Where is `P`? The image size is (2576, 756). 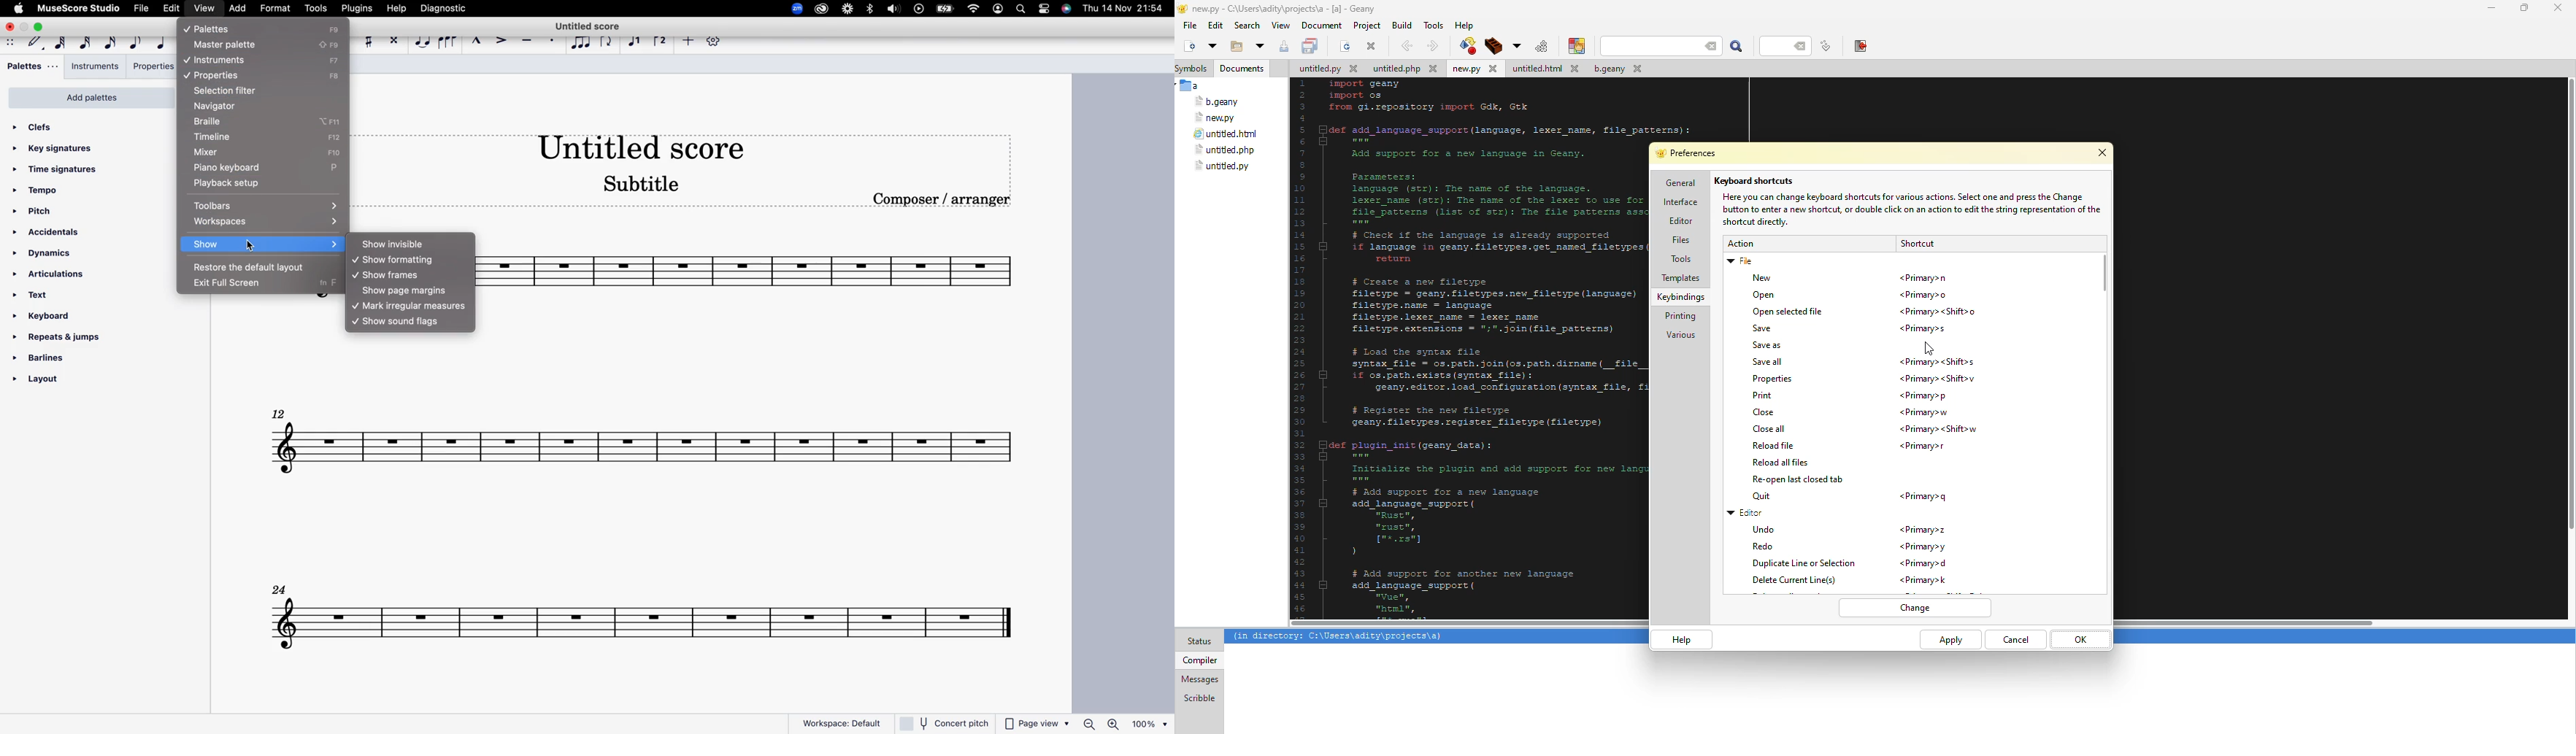 P is located at coordinates (337, 170).